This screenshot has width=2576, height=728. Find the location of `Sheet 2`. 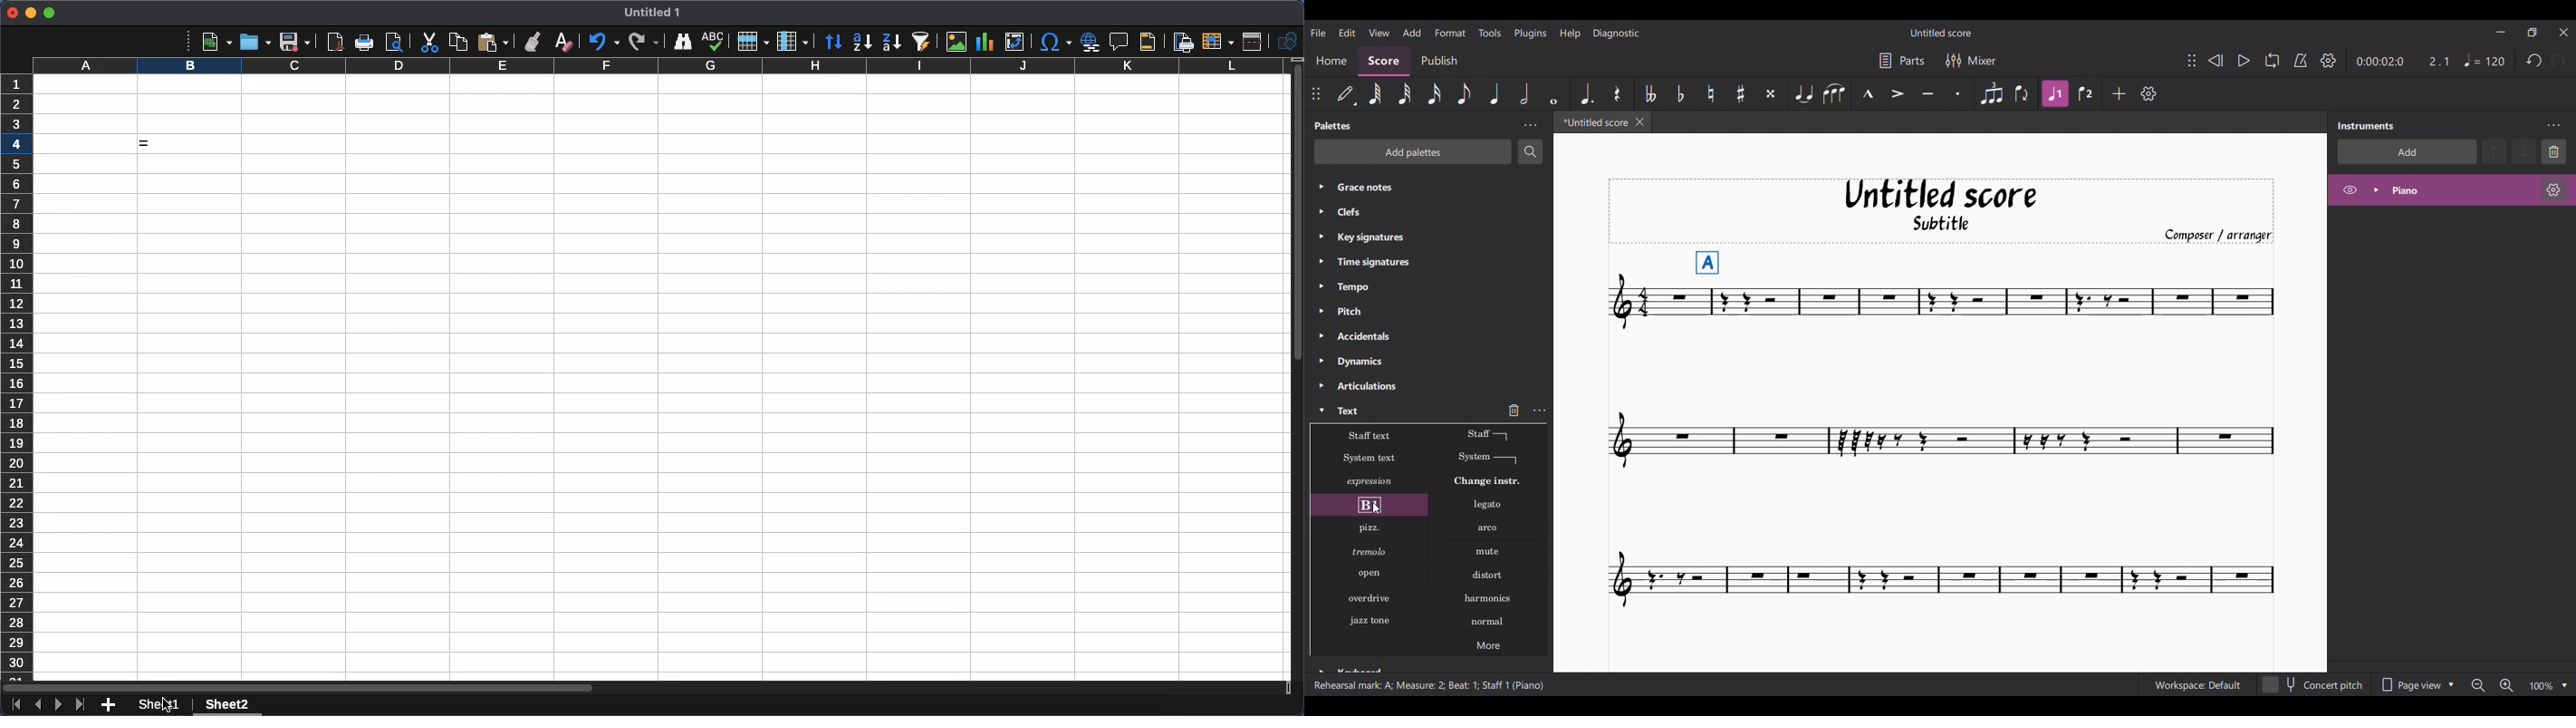

Sheet 2 is located at coordinates (225, 706).